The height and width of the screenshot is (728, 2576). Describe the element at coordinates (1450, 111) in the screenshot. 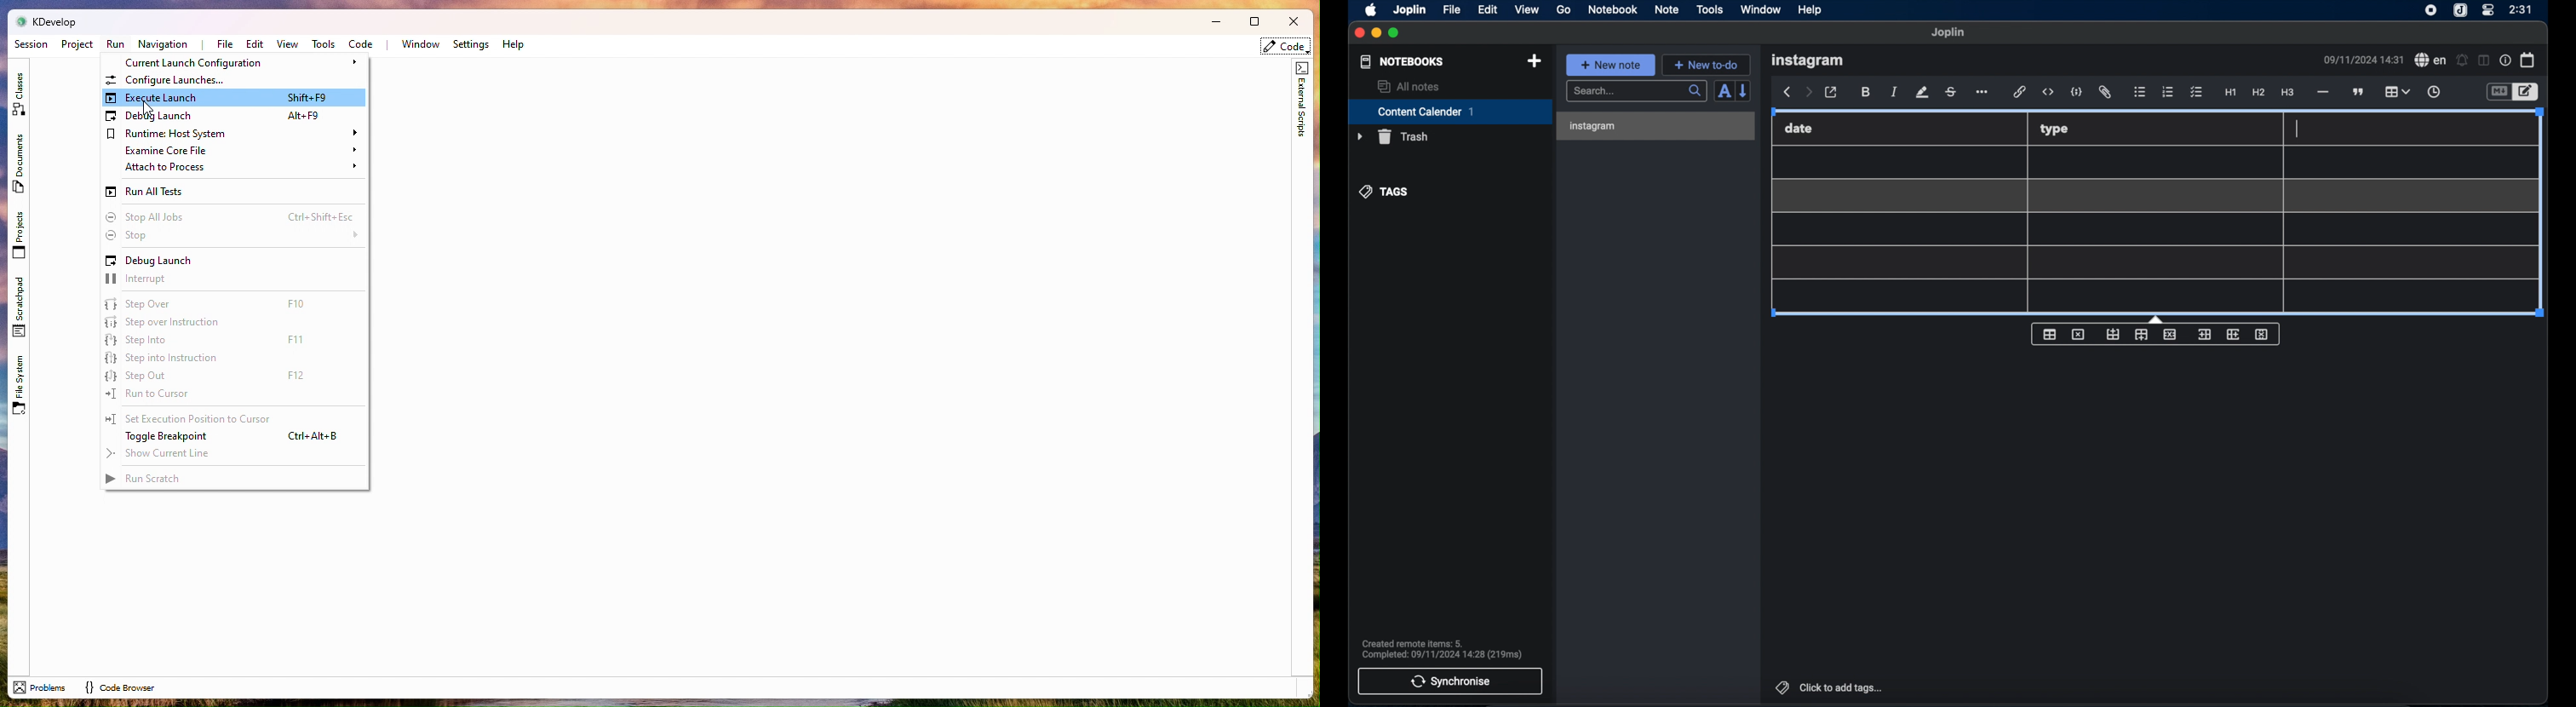

I see `content calender 1` at that location.